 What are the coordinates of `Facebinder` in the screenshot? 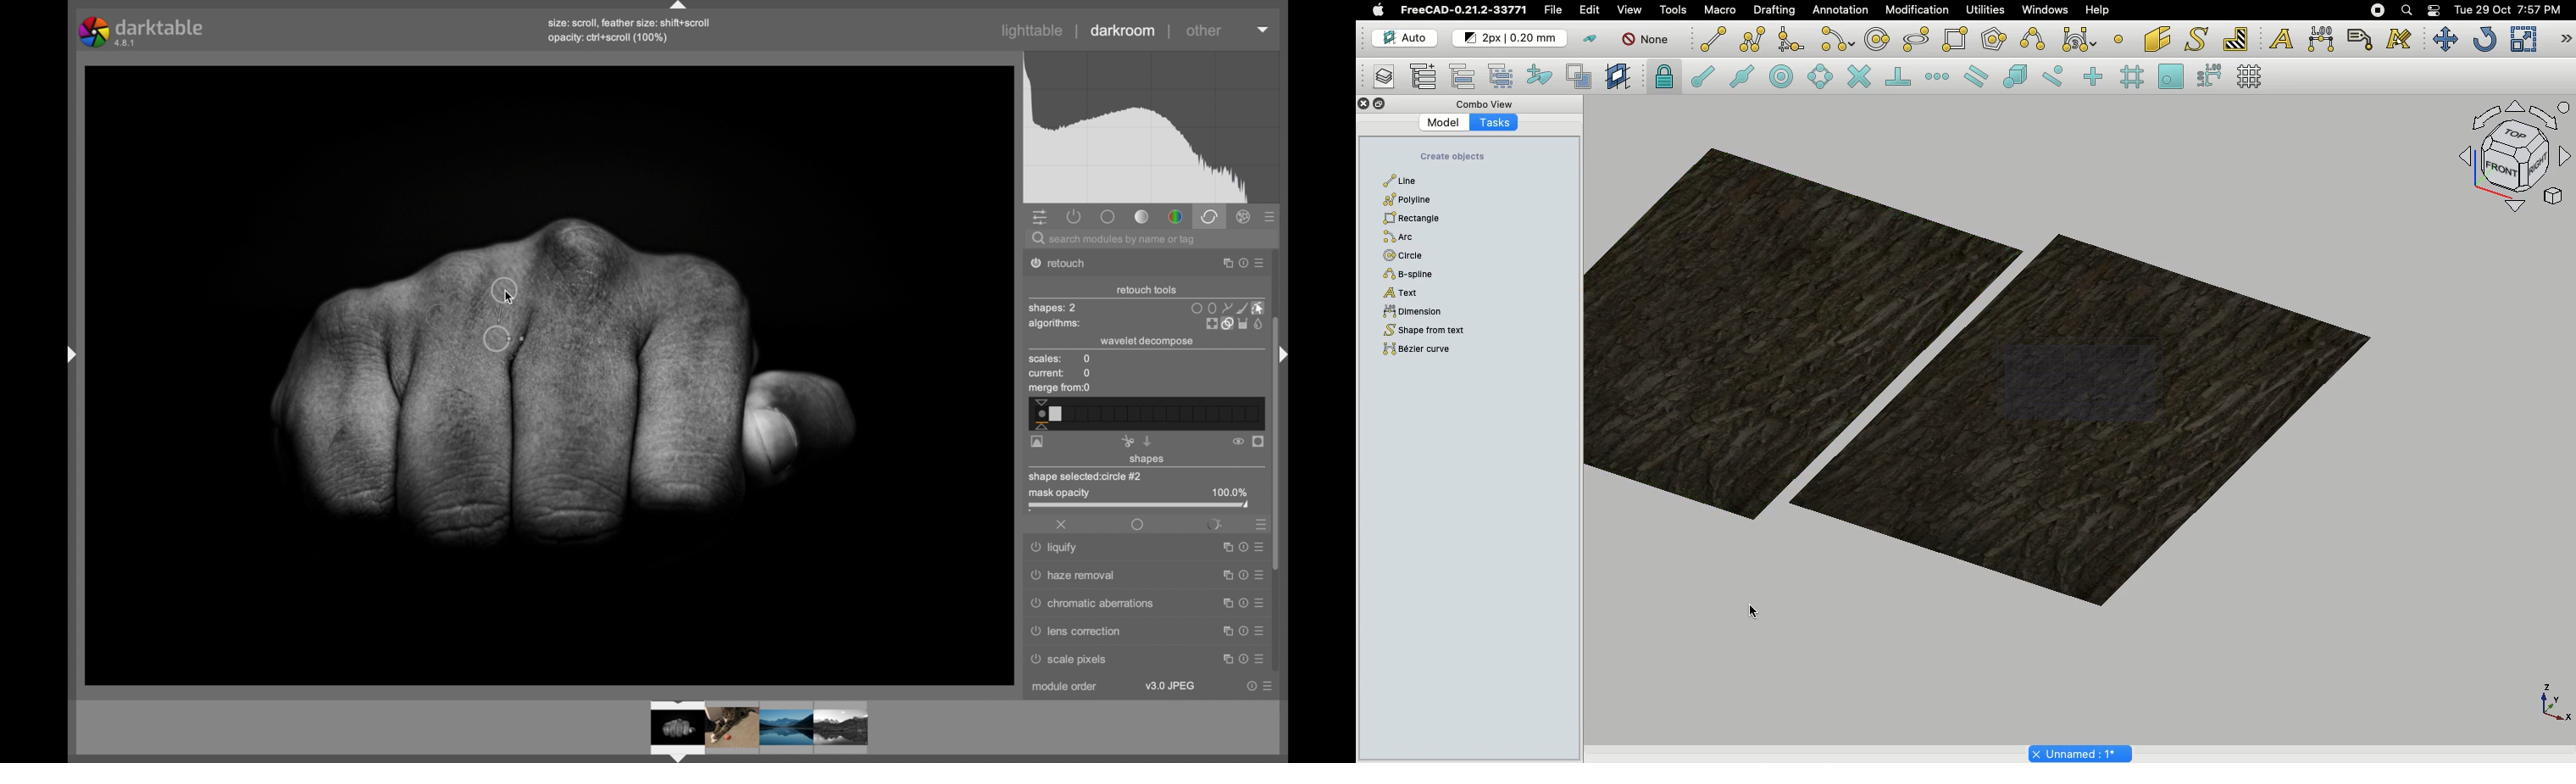 It's located at (2157, 41).